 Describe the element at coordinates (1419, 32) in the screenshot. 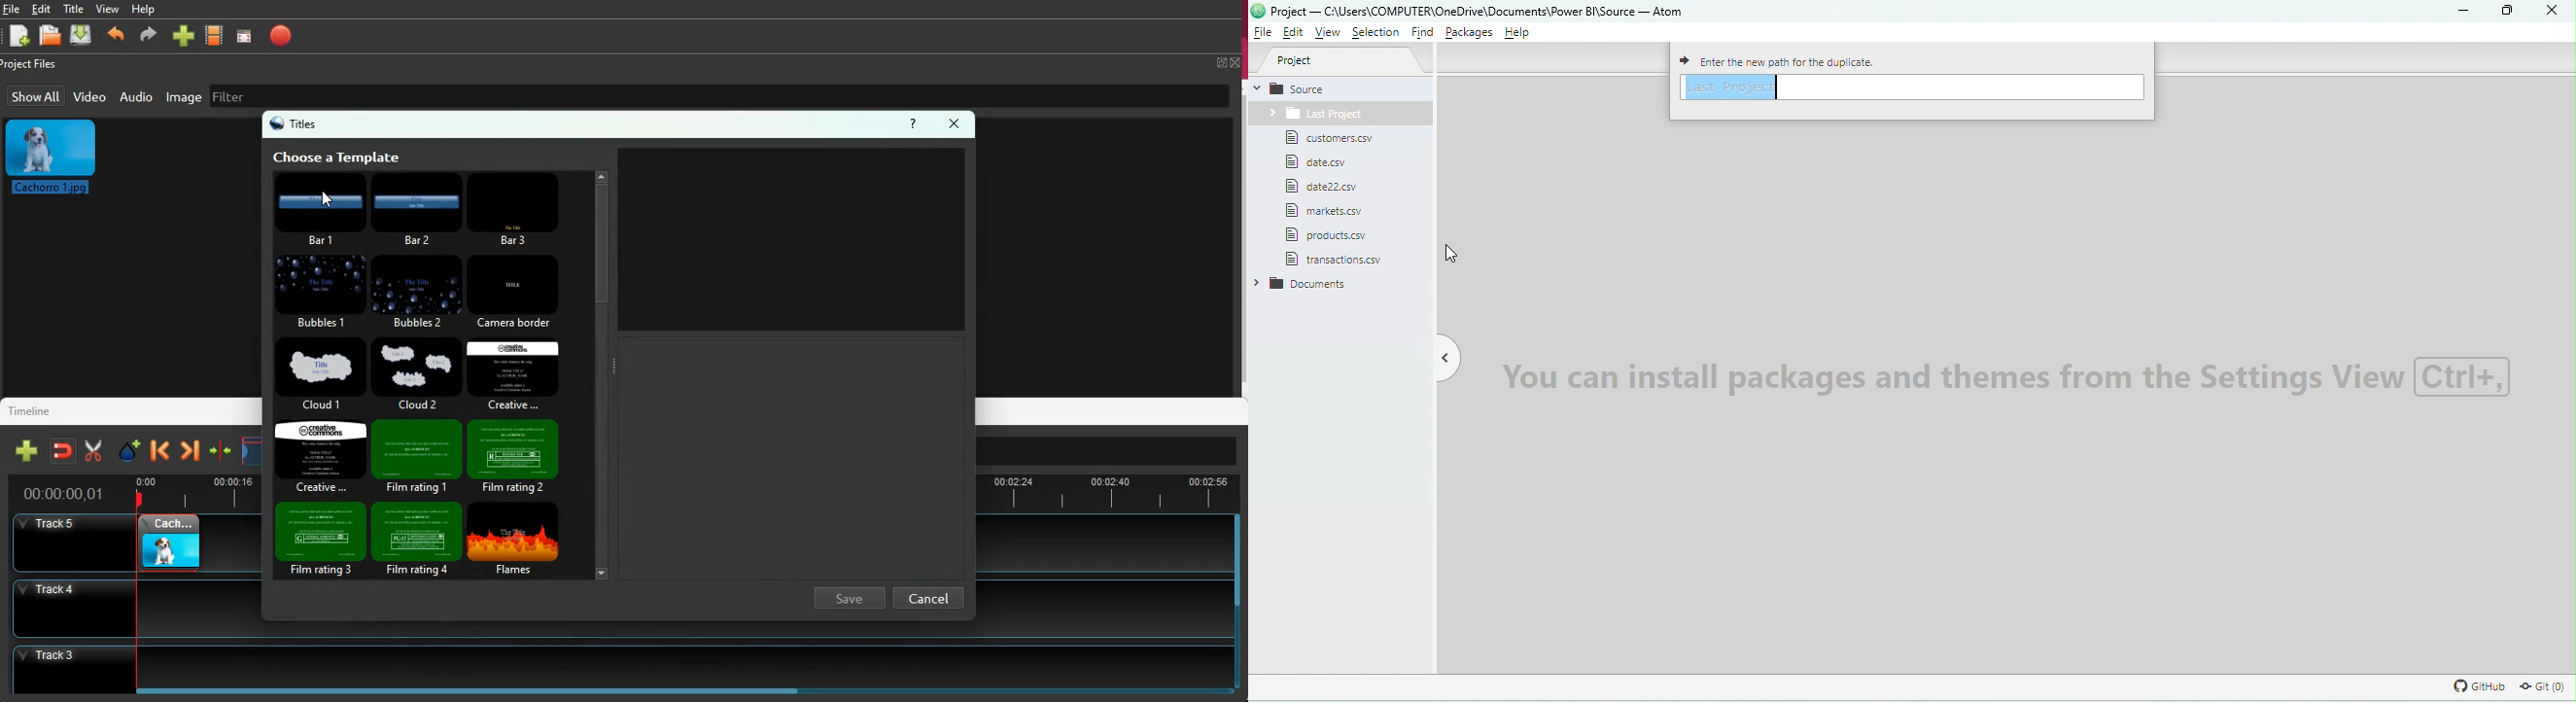

I see `Find` at that location.